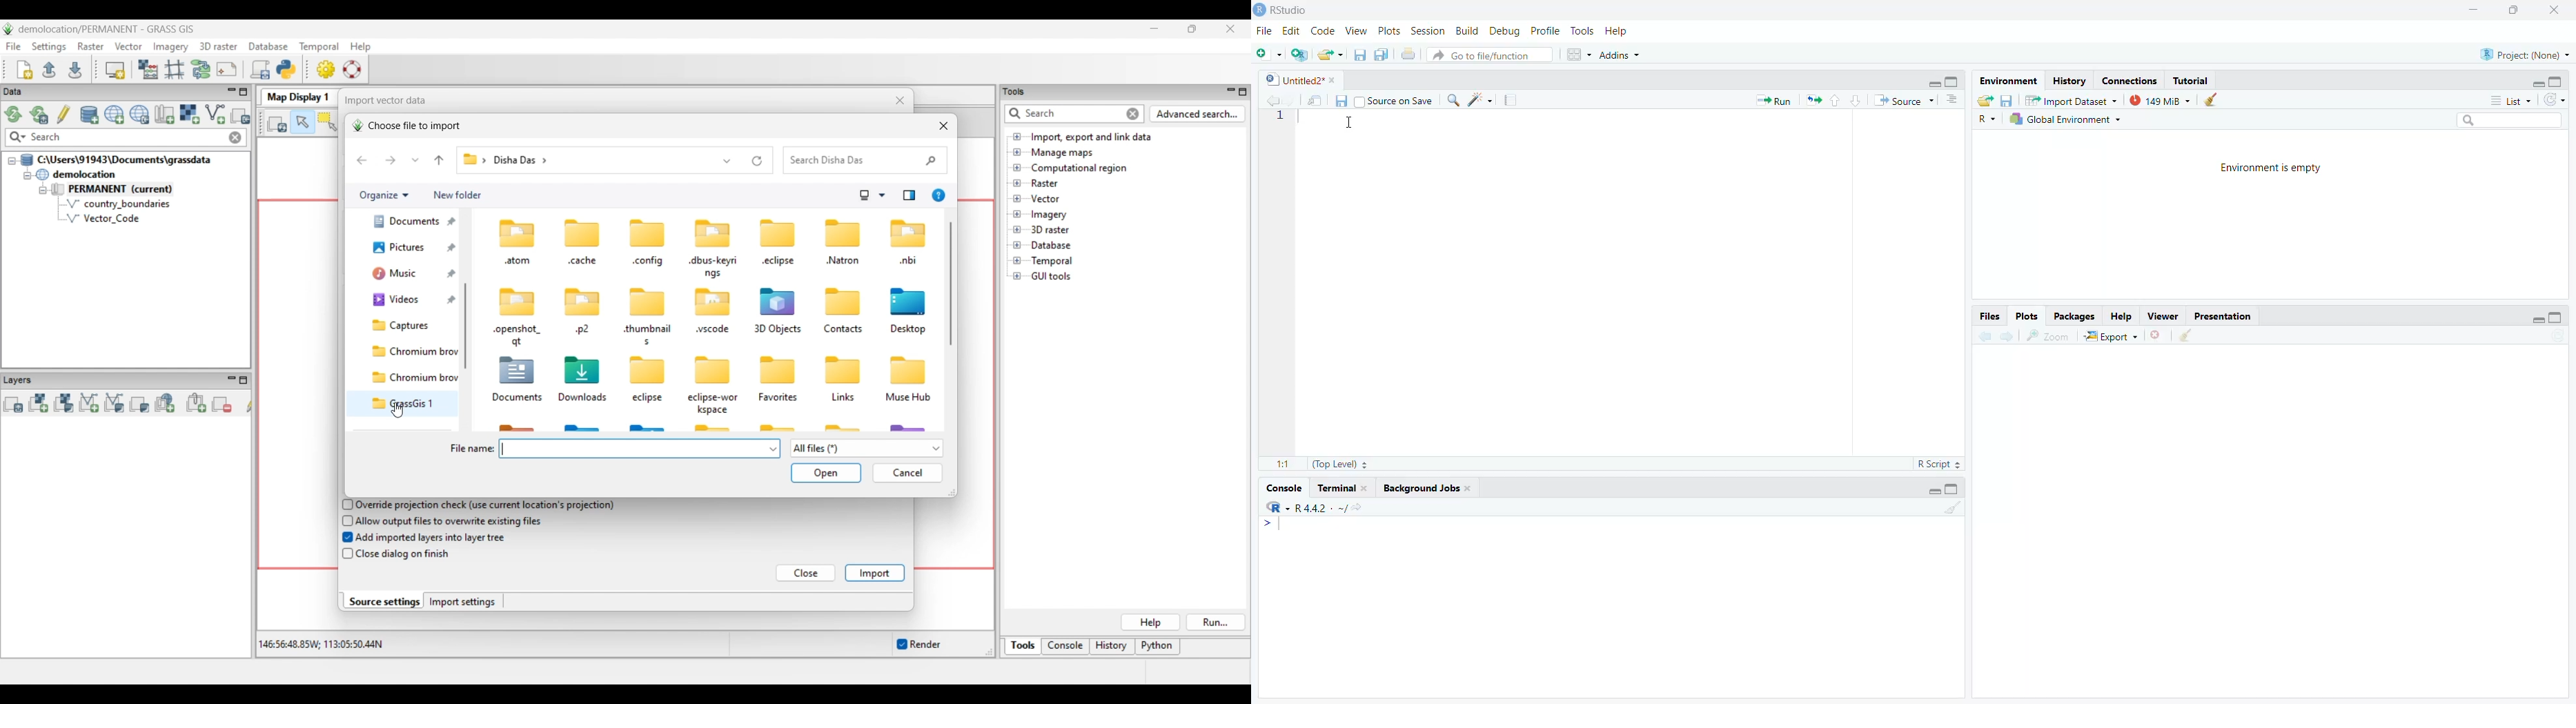  I want to click on Save current document (Ctrl + S), so click(1344, 99).